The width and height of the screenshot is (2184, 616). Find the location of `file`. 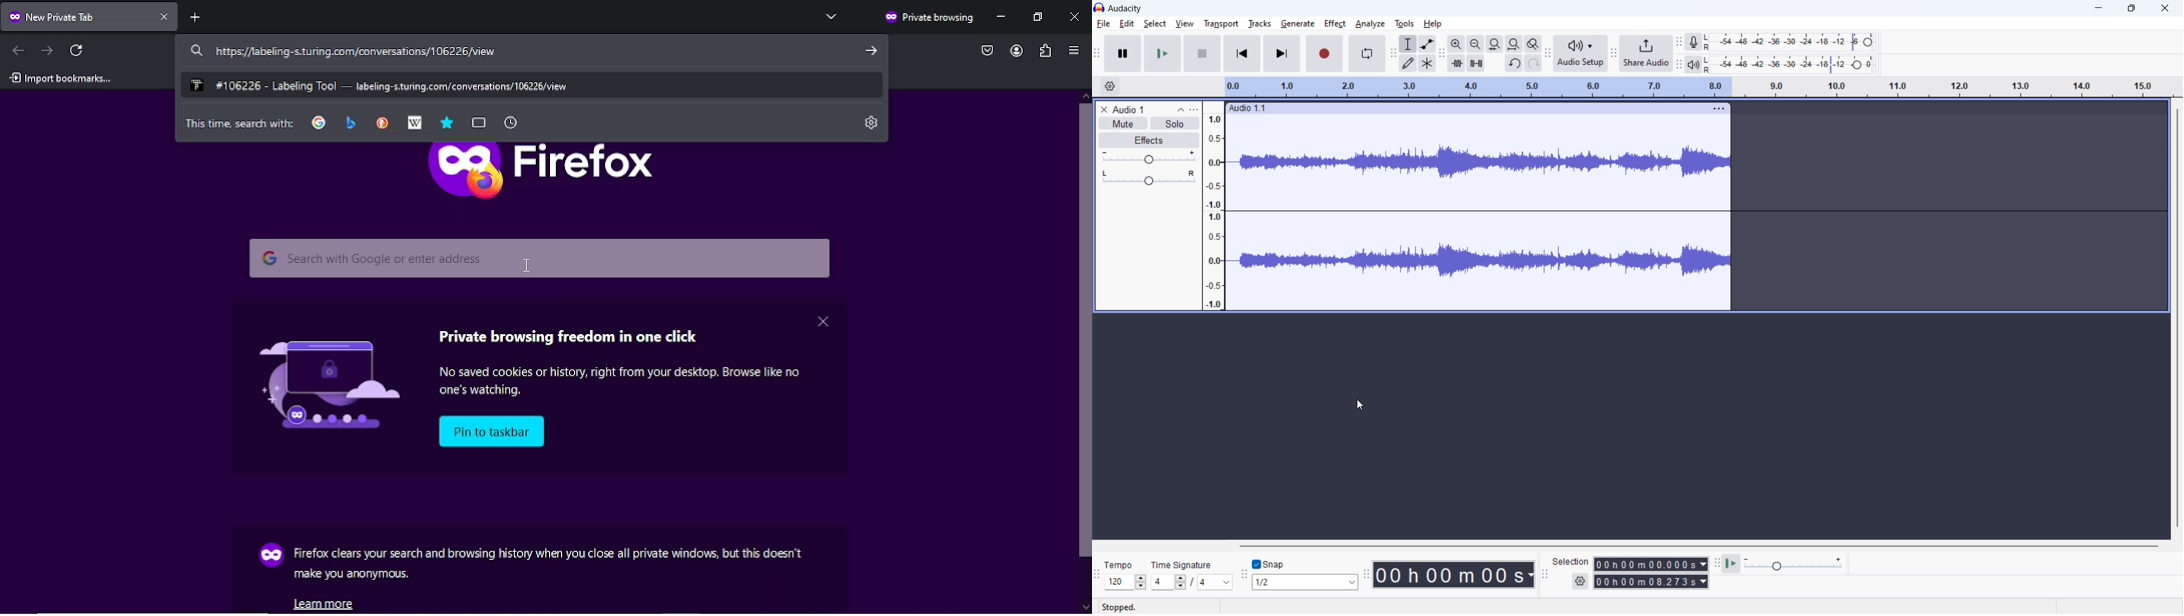

file is located at coordinates (1103, 24).